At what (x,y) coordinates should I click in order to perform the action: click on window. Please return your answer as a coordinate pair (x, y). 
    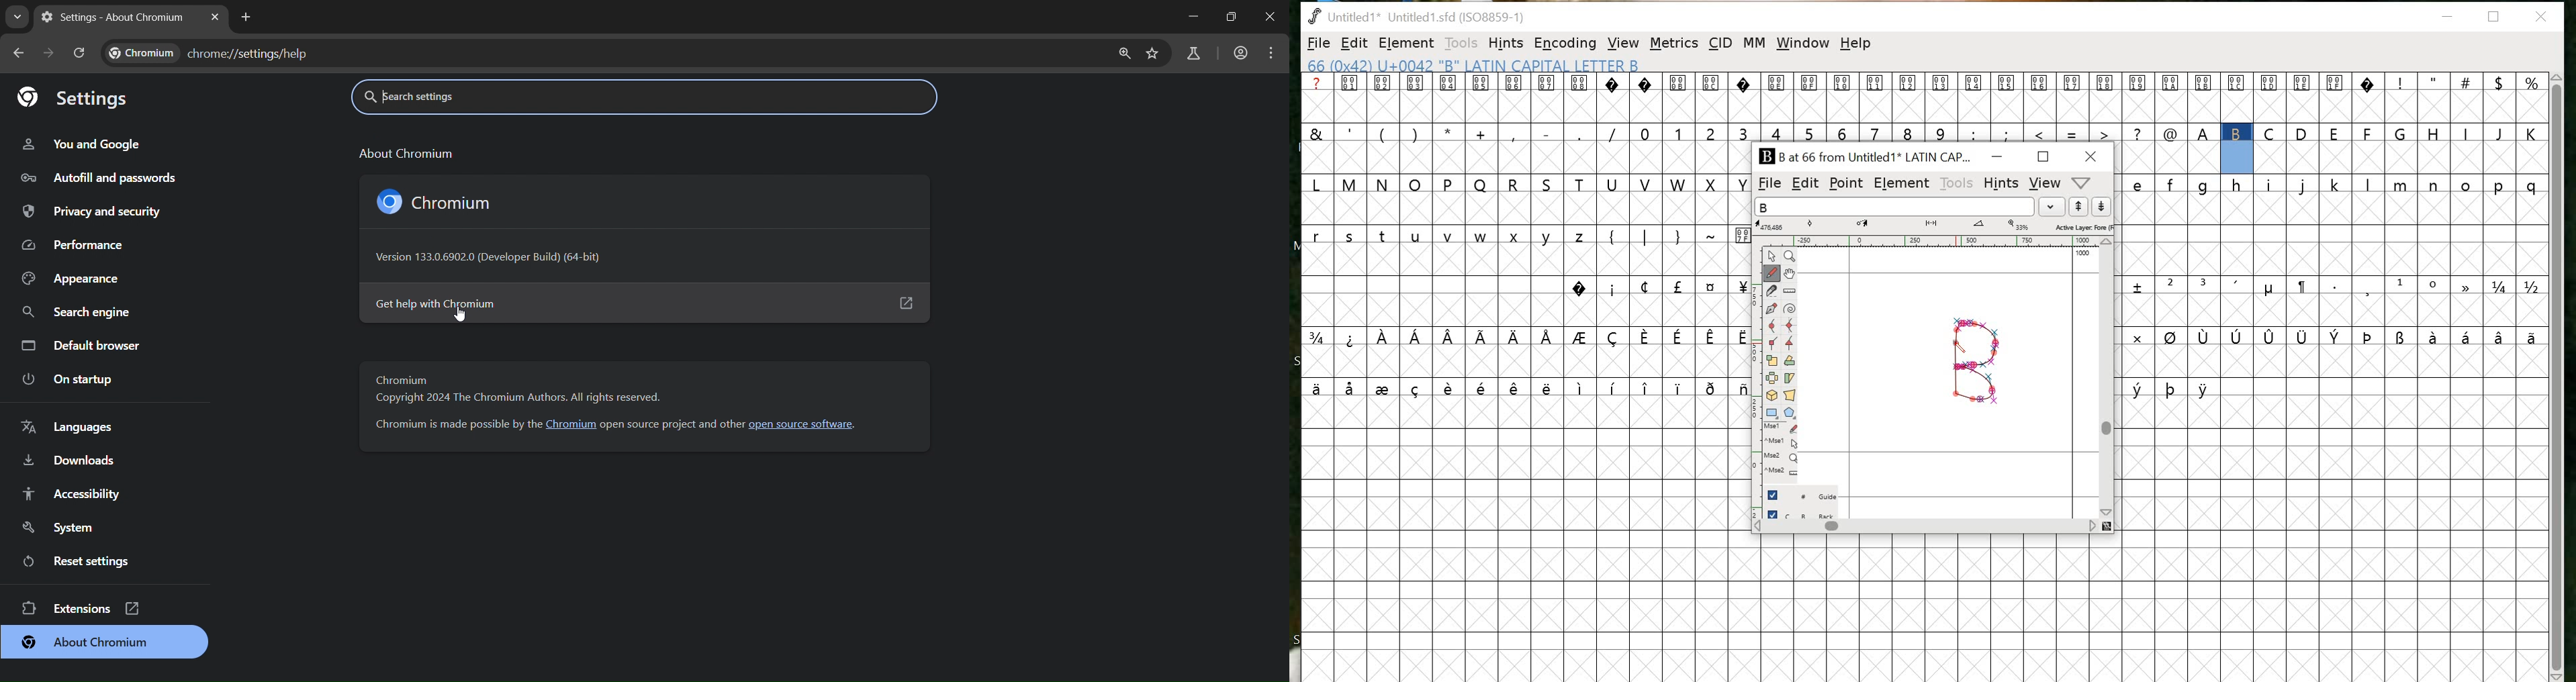
    Looking at the image, I should click on (1803, 44).